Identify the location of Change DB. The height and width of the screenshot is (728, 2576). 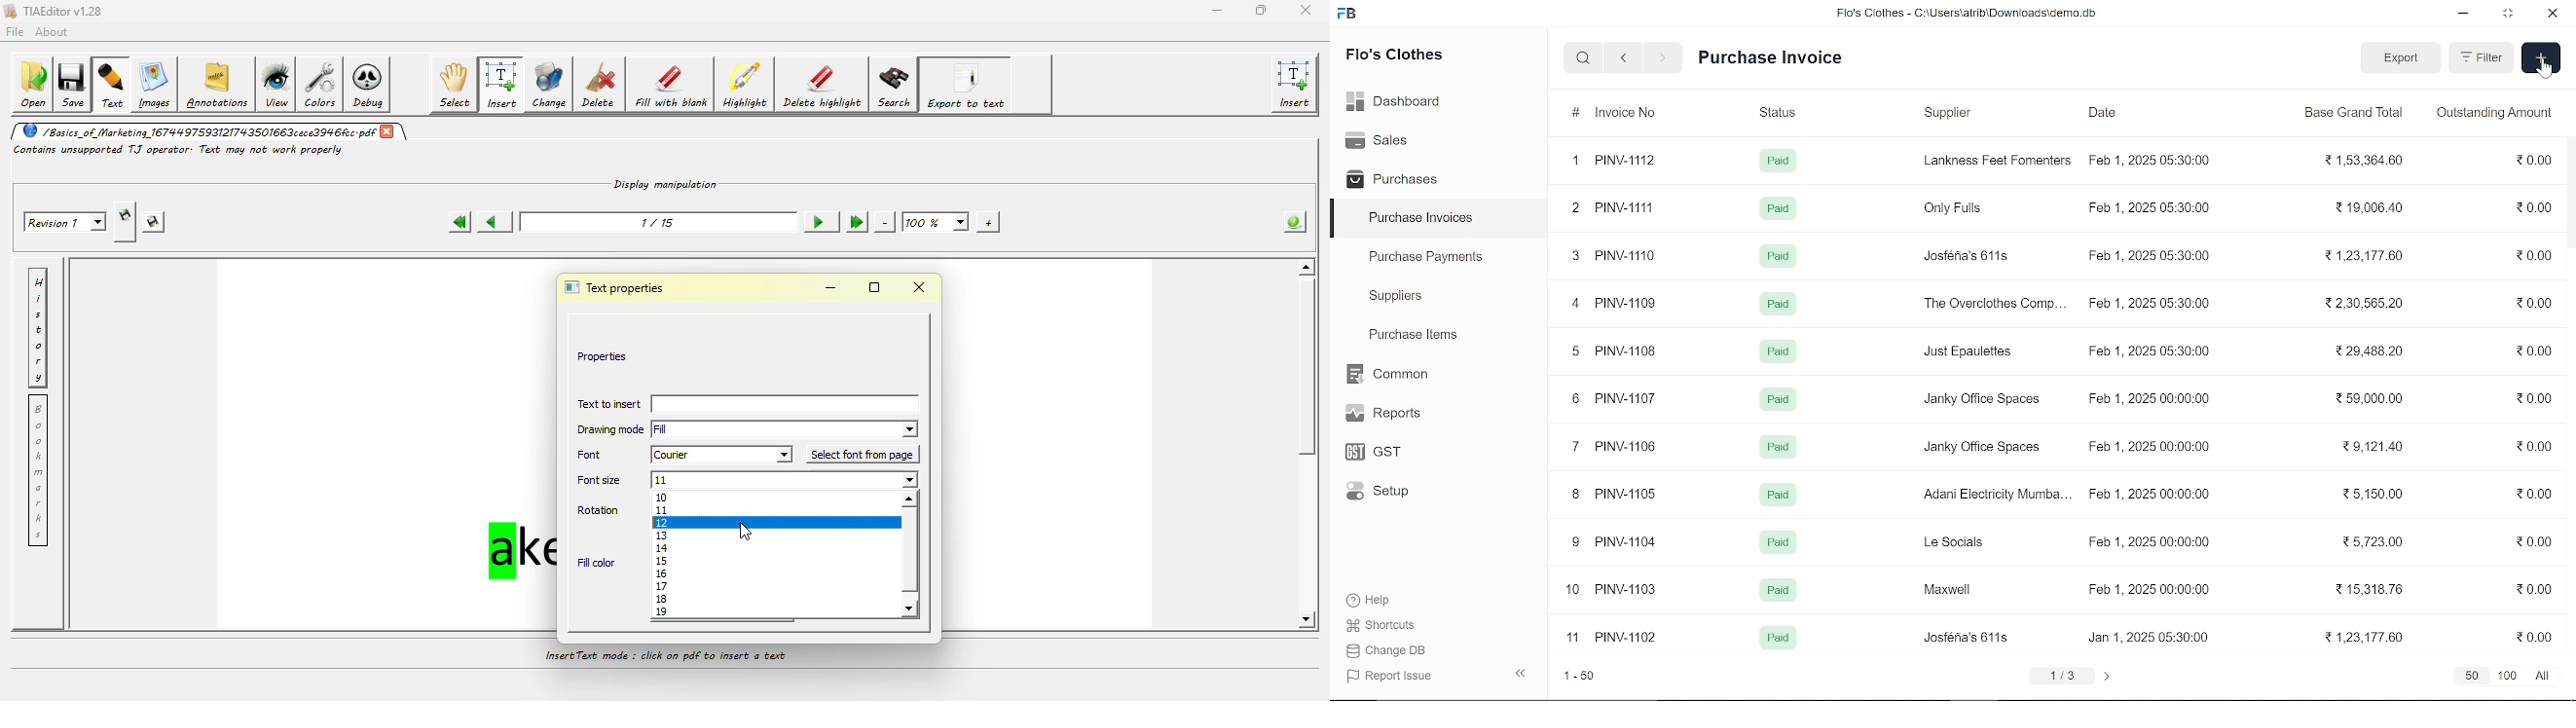
(1386, 652).